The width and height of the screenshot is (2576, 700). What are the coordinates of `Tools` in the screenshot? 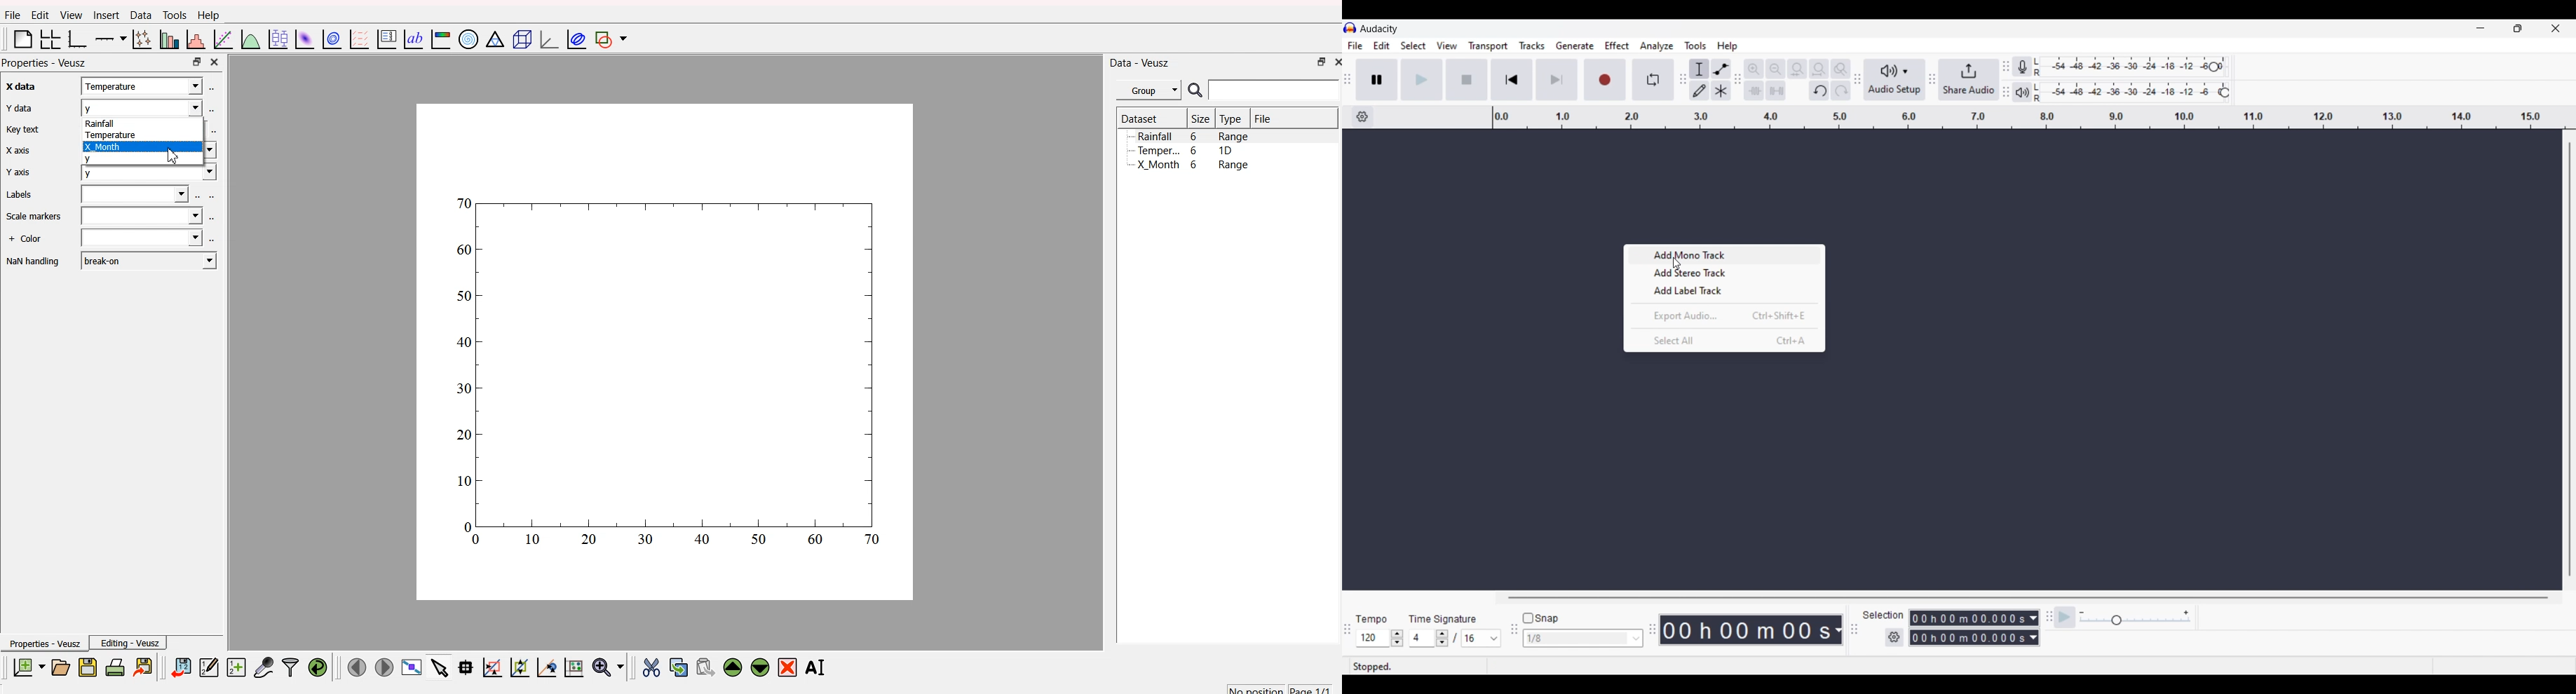 It's located at (174, 14).